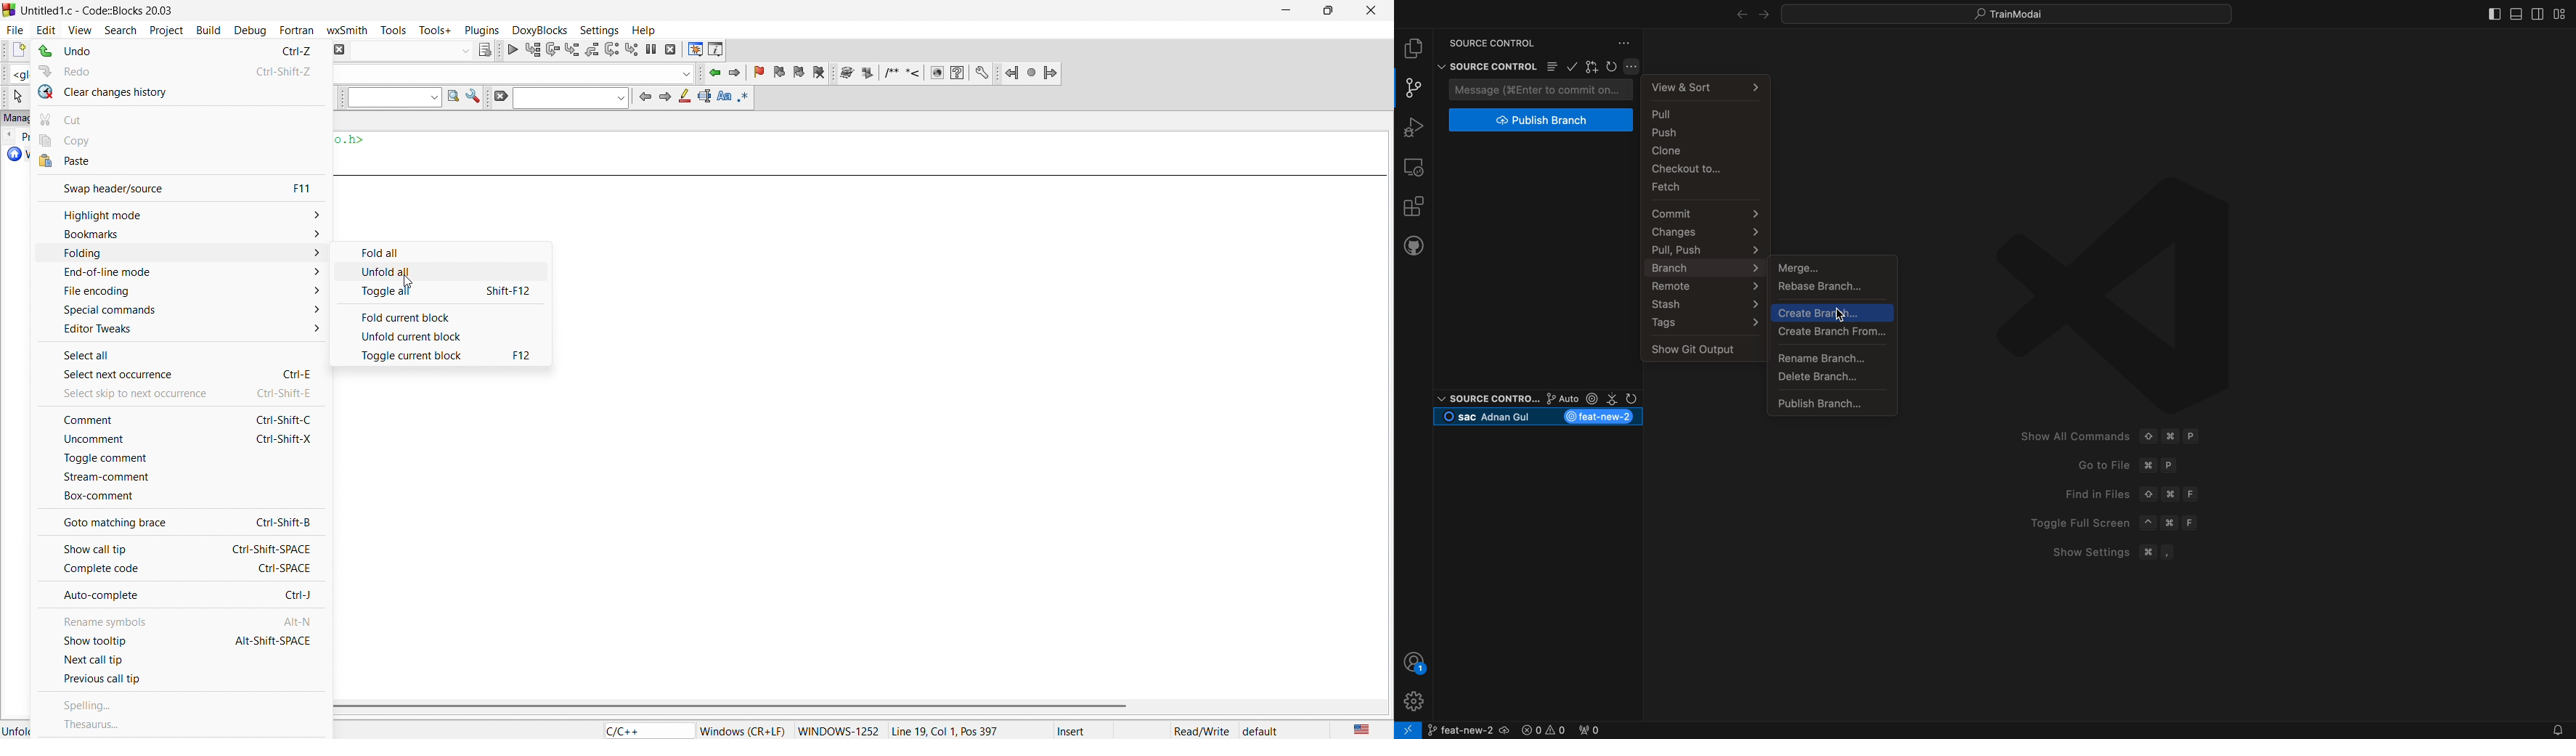 The image size is (2576, 756). Describe the element at coordinates (177, 234) in the screenshot. I see `bookmarks` at that location.